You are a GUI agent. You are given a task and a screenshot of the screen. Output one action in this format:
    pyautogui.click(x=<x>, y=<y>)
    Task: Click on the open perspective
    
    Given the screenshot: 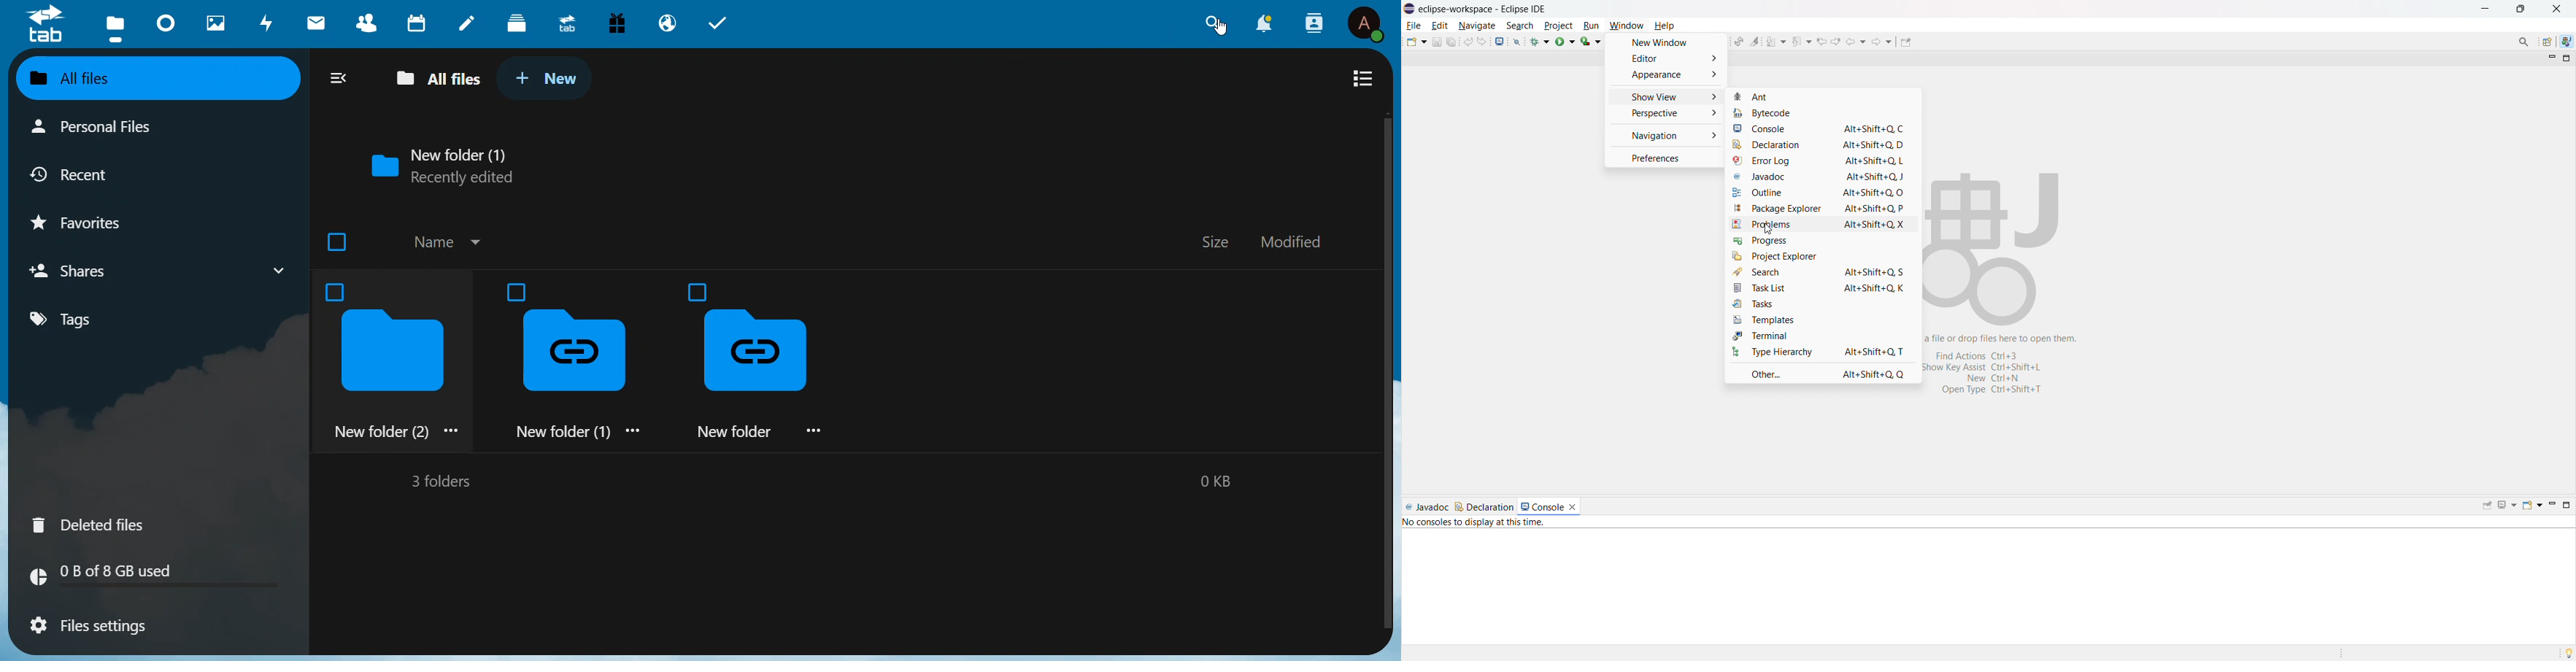 What is the action you would take?
    pyautogui.click(x=2548, y=42)
    